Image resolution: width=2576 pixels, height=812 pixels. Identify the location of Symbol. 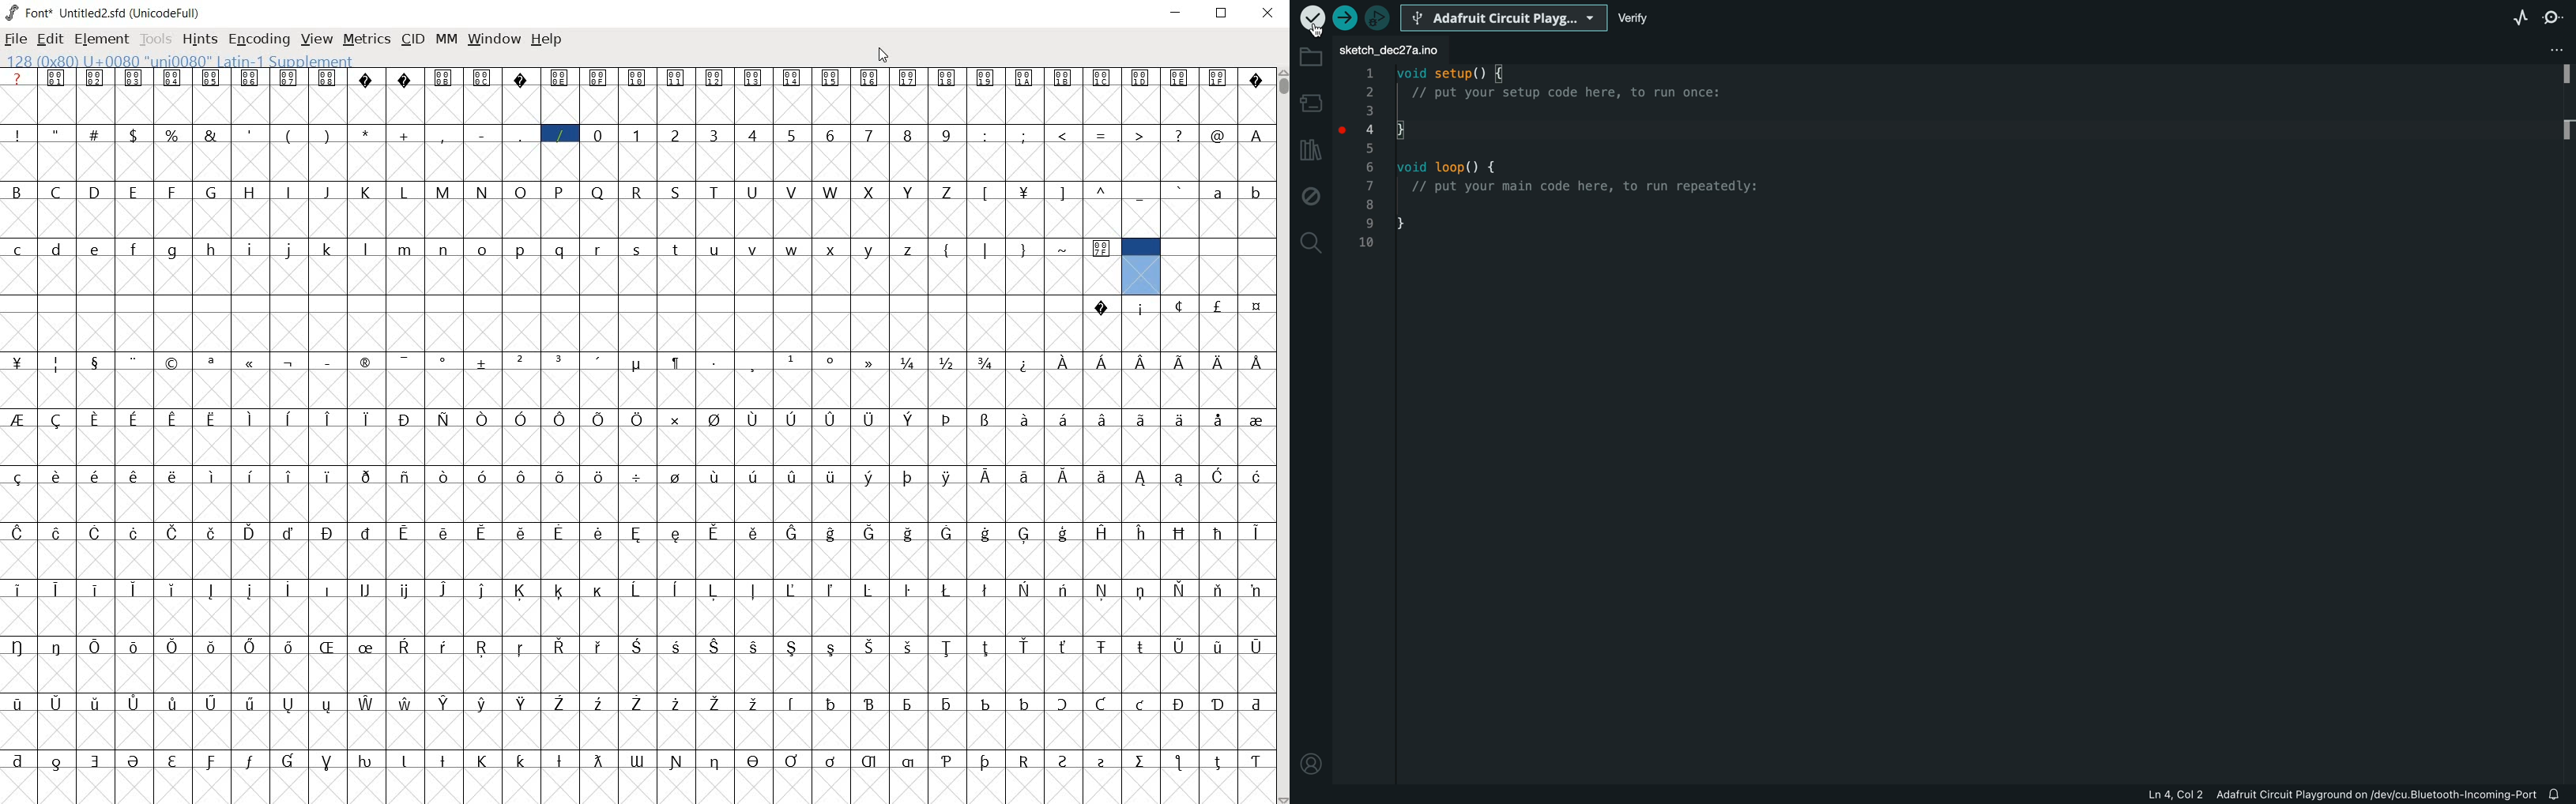
(638, 420).